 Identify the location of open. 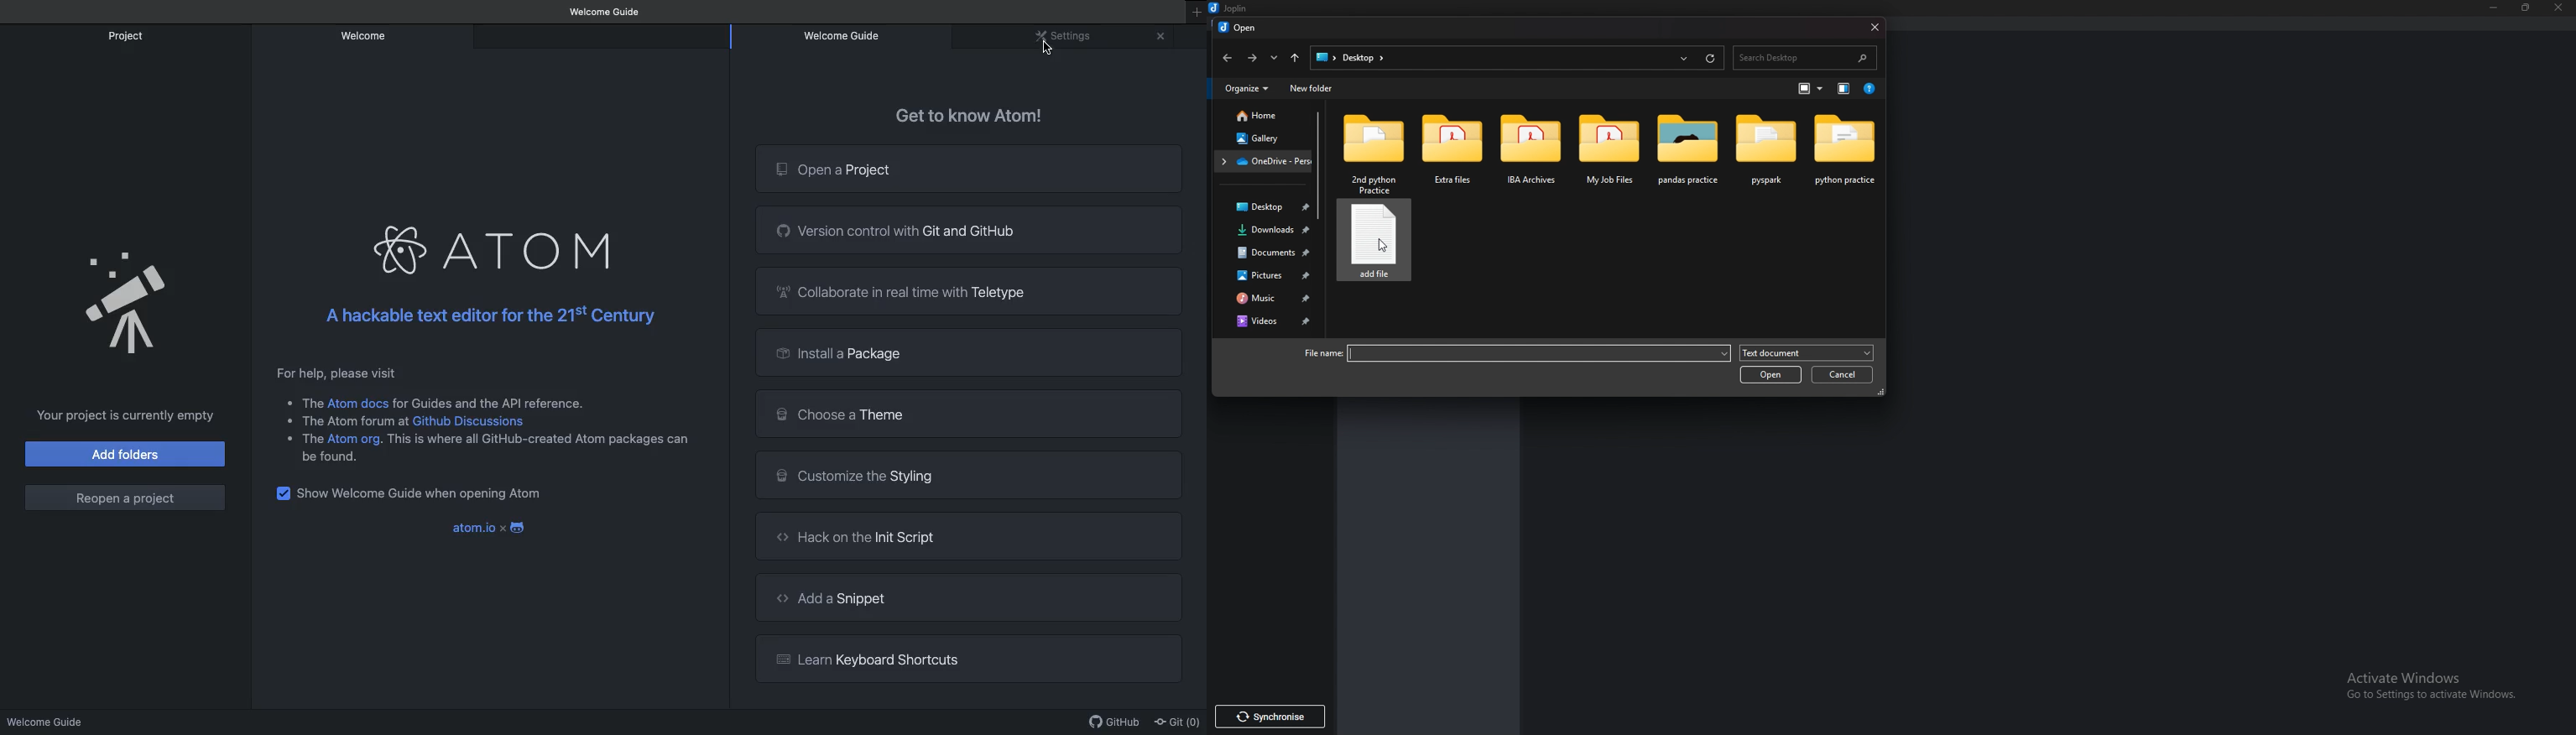
(1770, 375).